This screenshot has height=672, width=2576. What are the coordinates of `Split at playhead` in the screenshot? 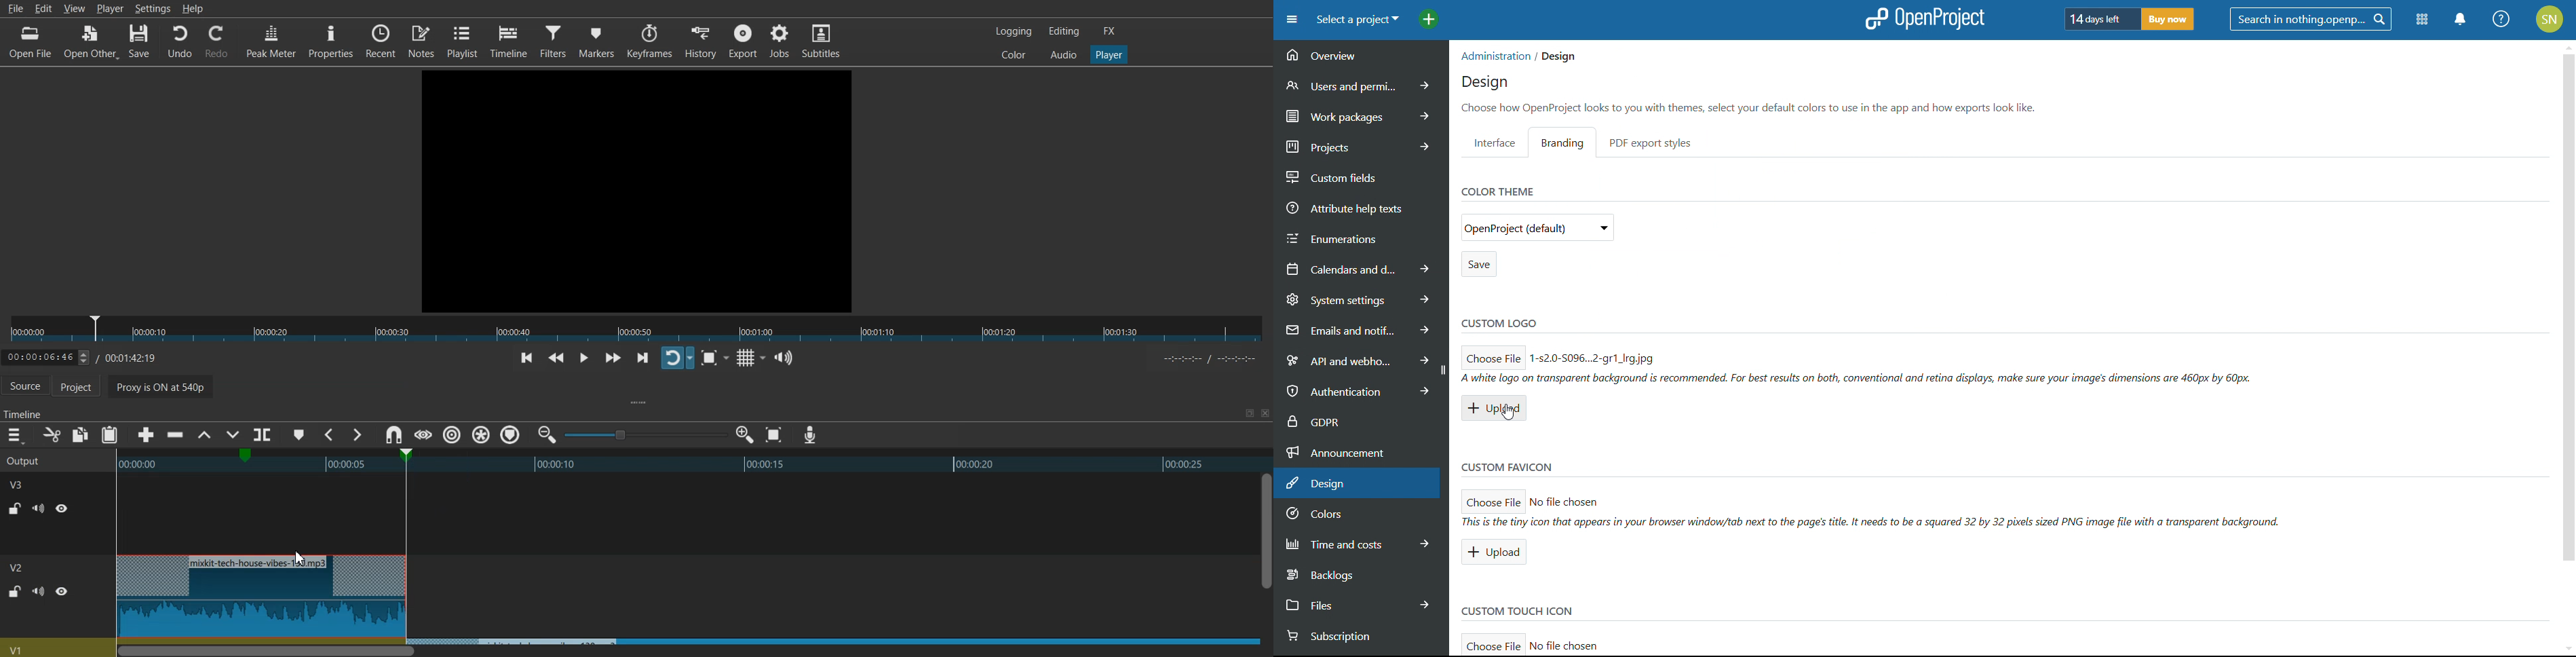 It's located at (265, 432).